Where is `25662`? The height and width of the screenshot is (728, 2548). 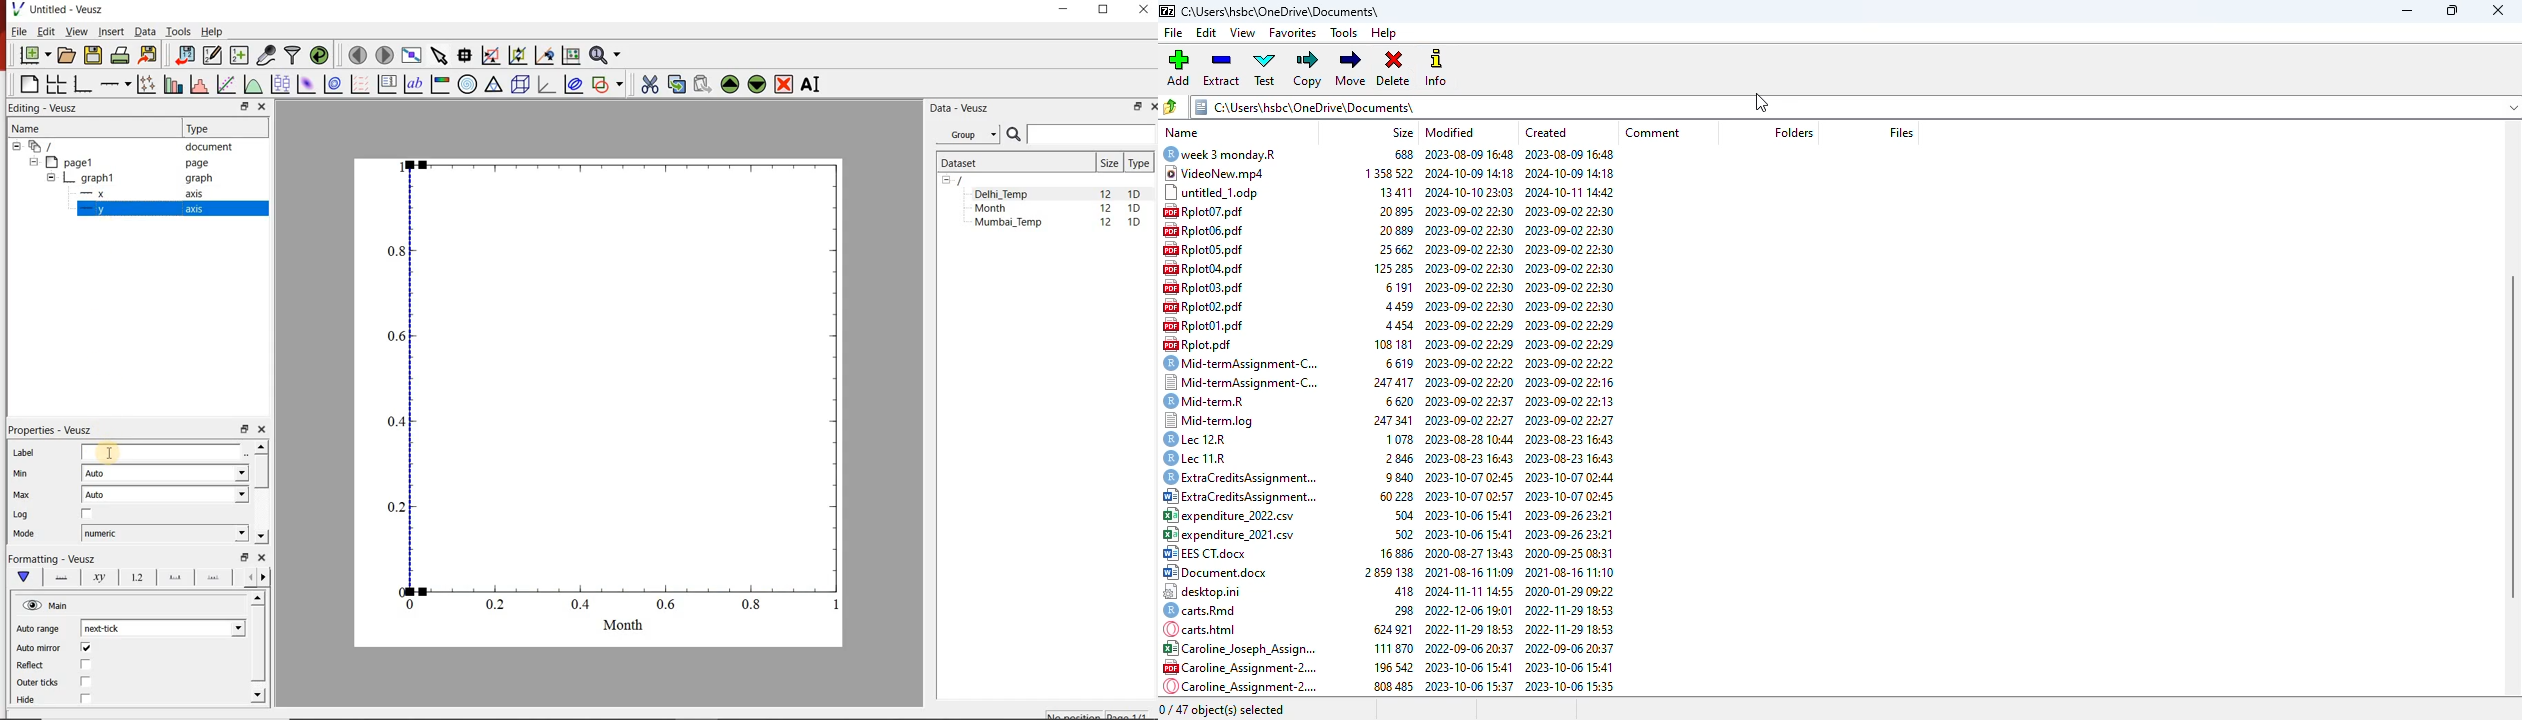 25662 is located at coordinates (1390, 250).